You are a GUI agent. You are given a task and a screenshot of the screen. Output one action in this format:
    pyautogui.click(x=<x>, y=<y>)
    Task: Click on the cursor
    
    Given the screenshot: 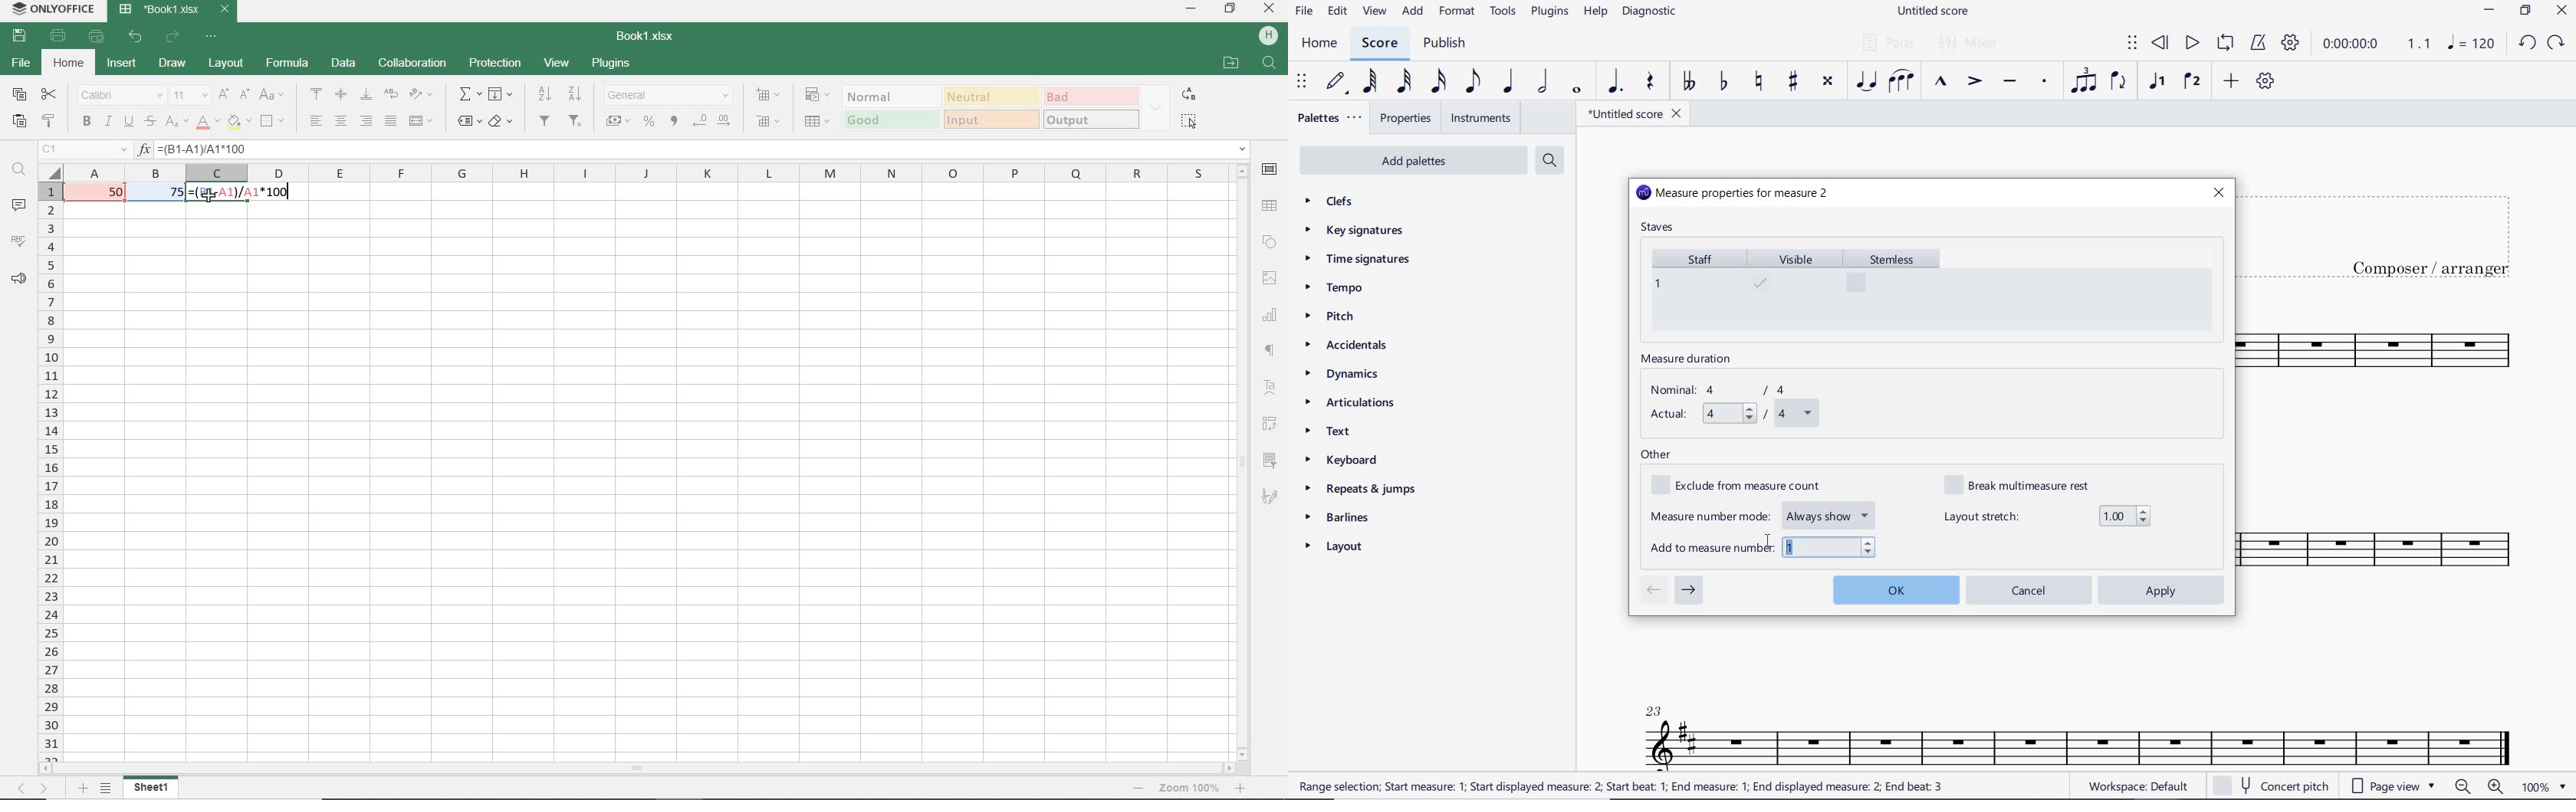 What is the action you would take?
    pyautogui.click(x=1767, y=543)
    